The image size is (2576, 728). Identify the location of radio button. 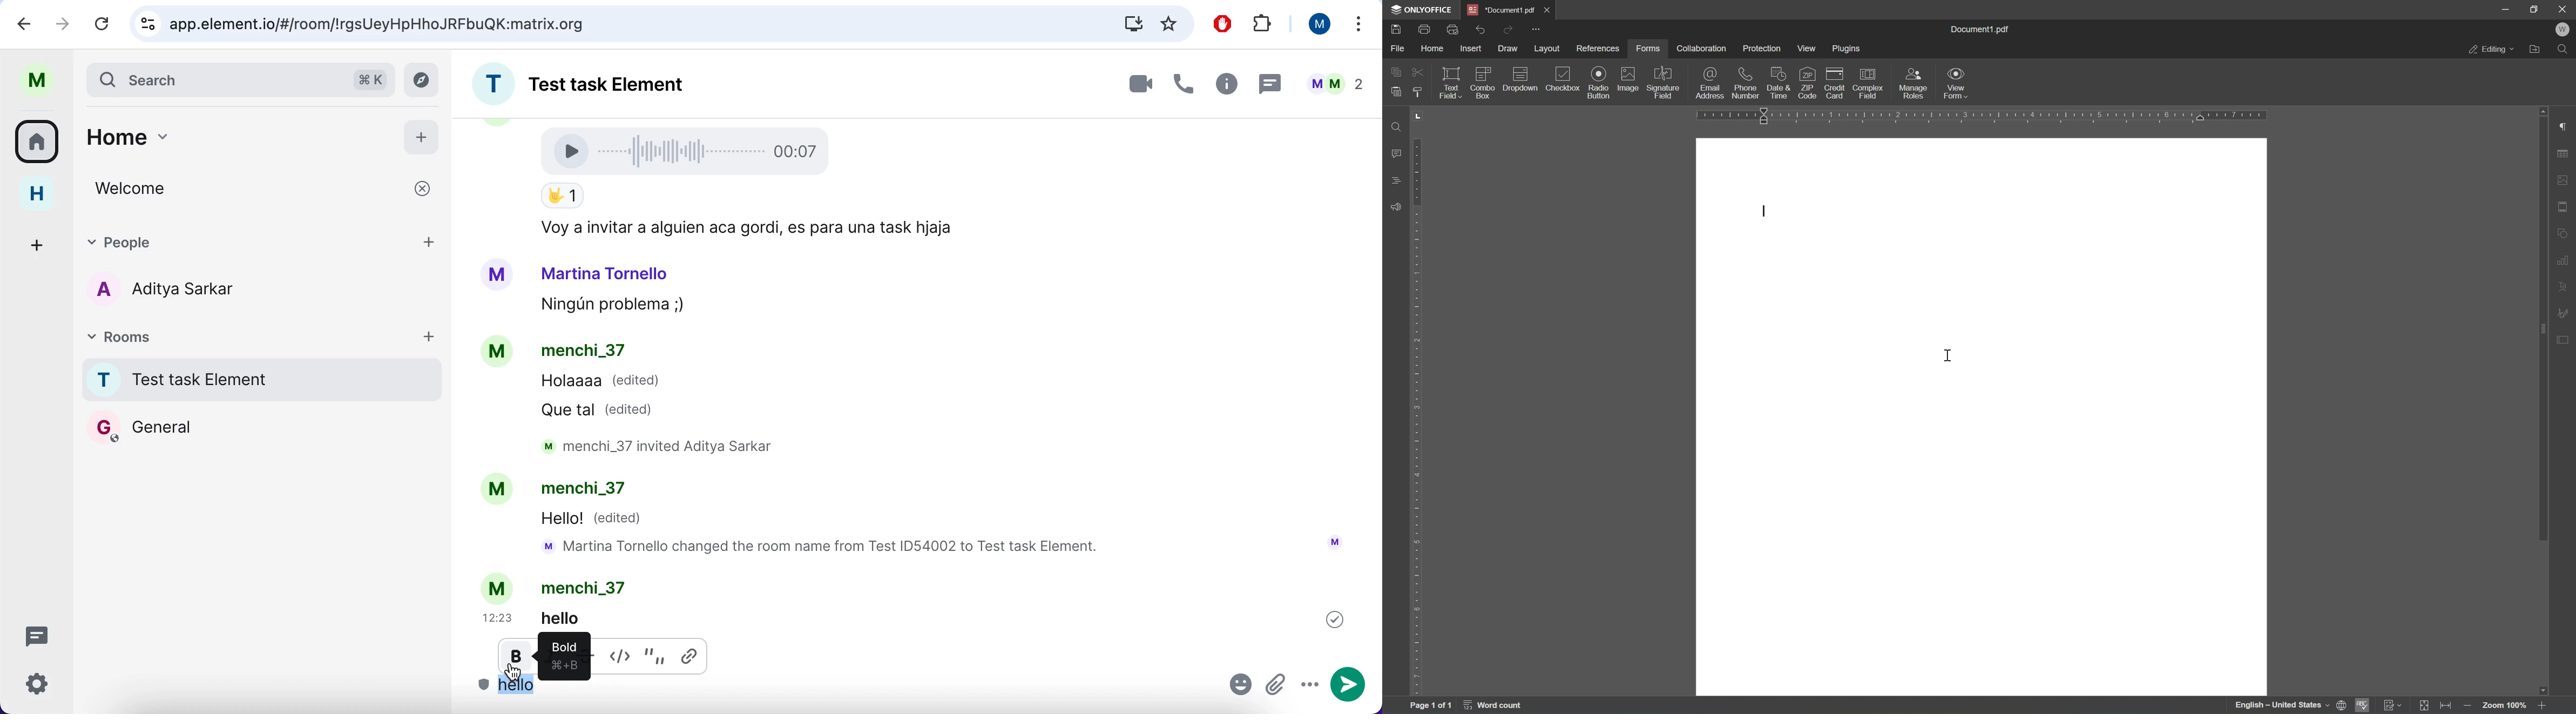
(1600, 83).